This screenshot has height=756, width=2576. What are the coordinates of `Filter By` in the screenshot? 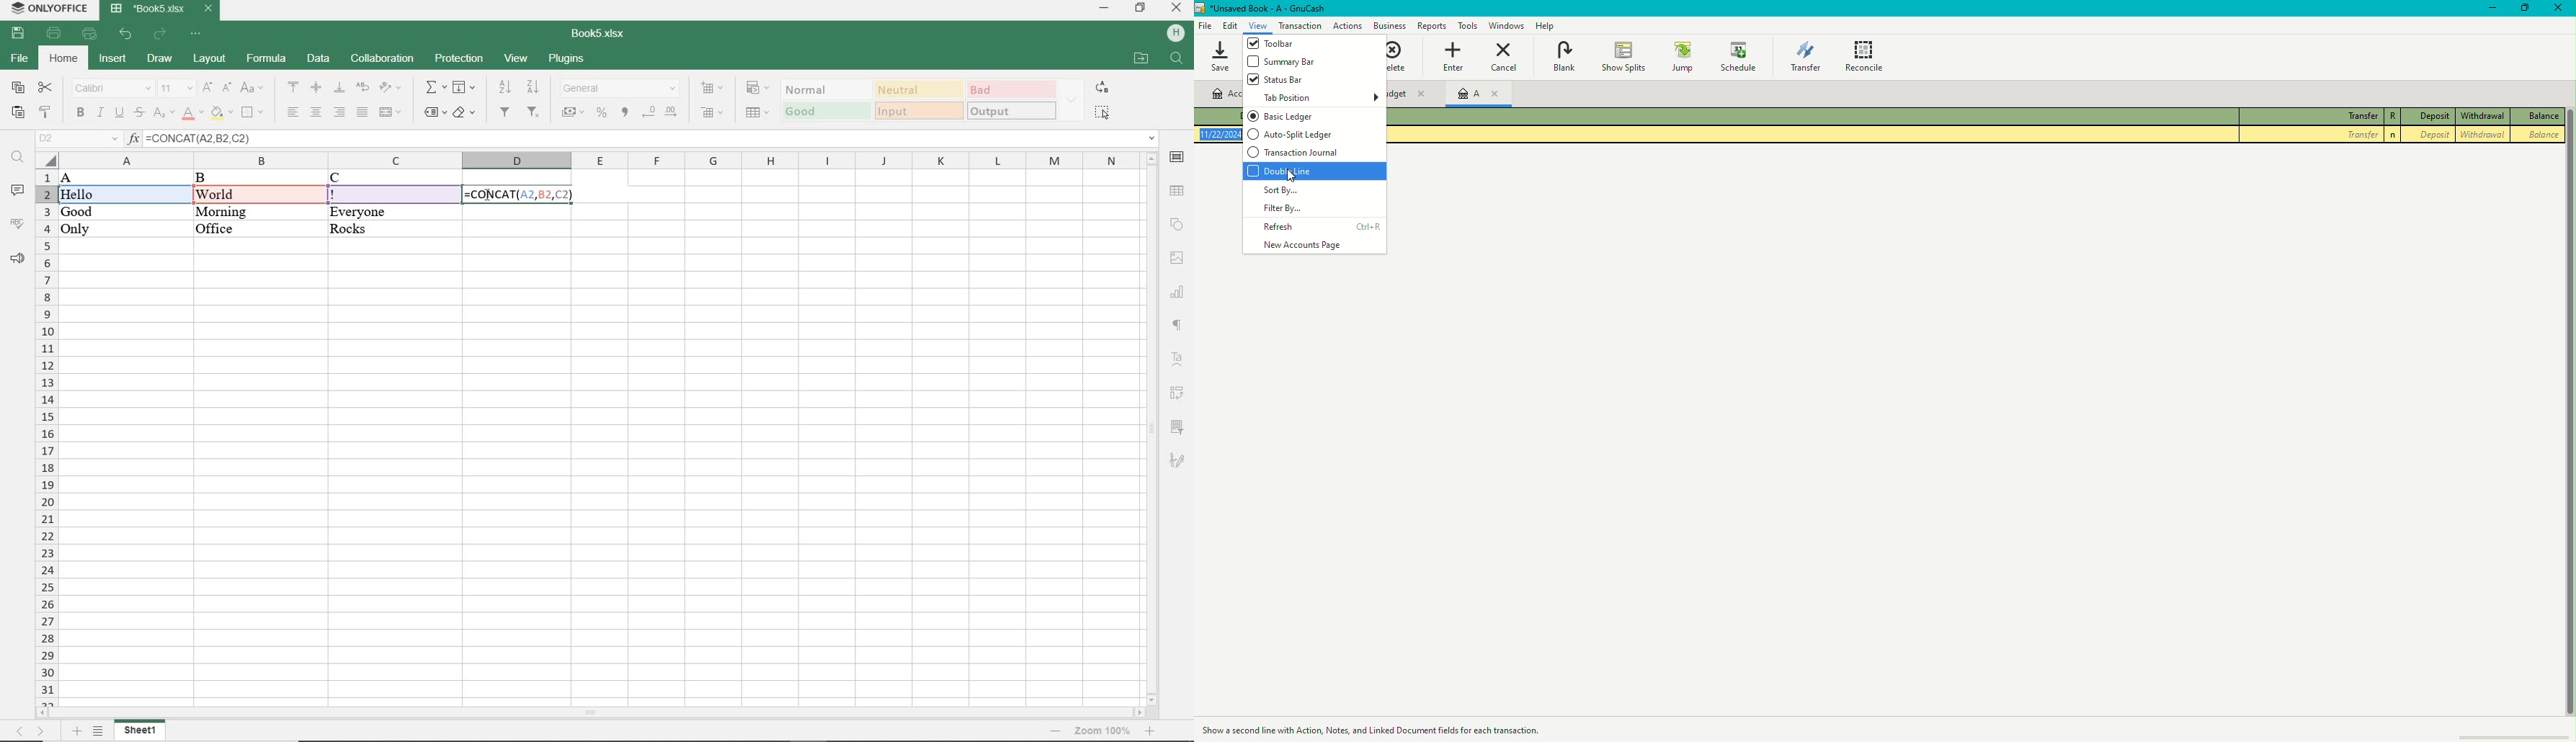 It's located at (1316, 208).